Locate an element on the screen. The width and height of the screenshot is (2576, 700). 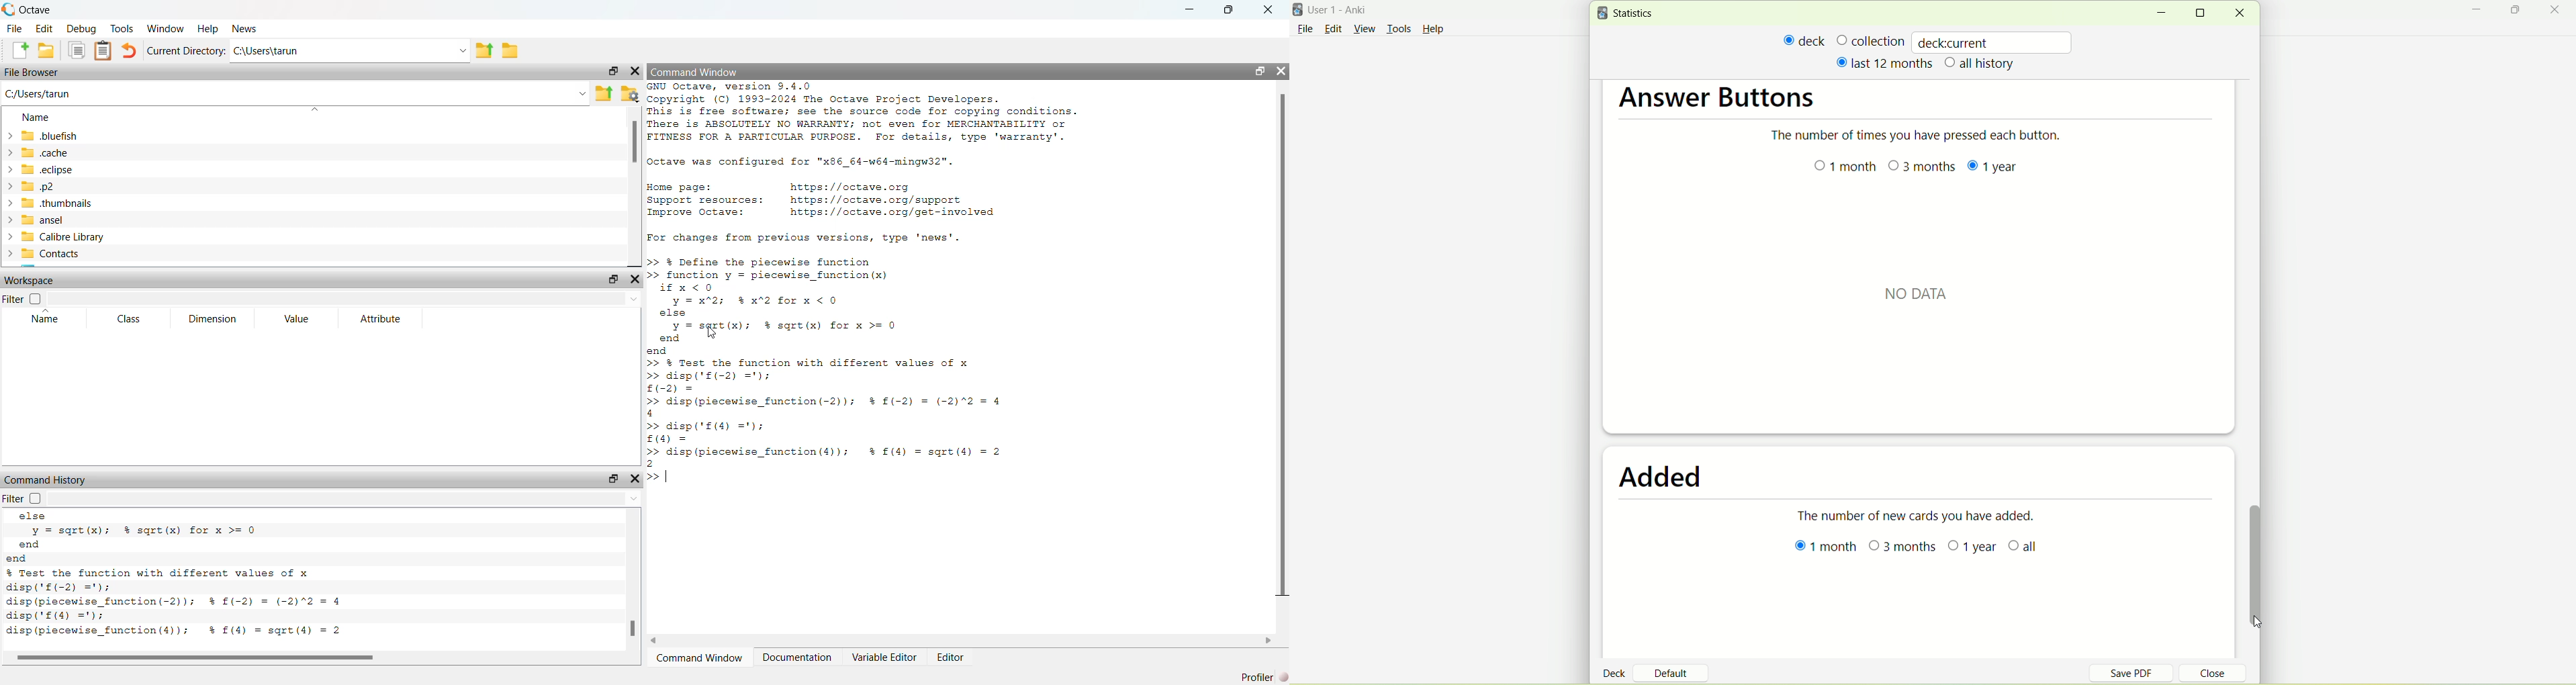
cursor is located at coordinates (2265, 628).